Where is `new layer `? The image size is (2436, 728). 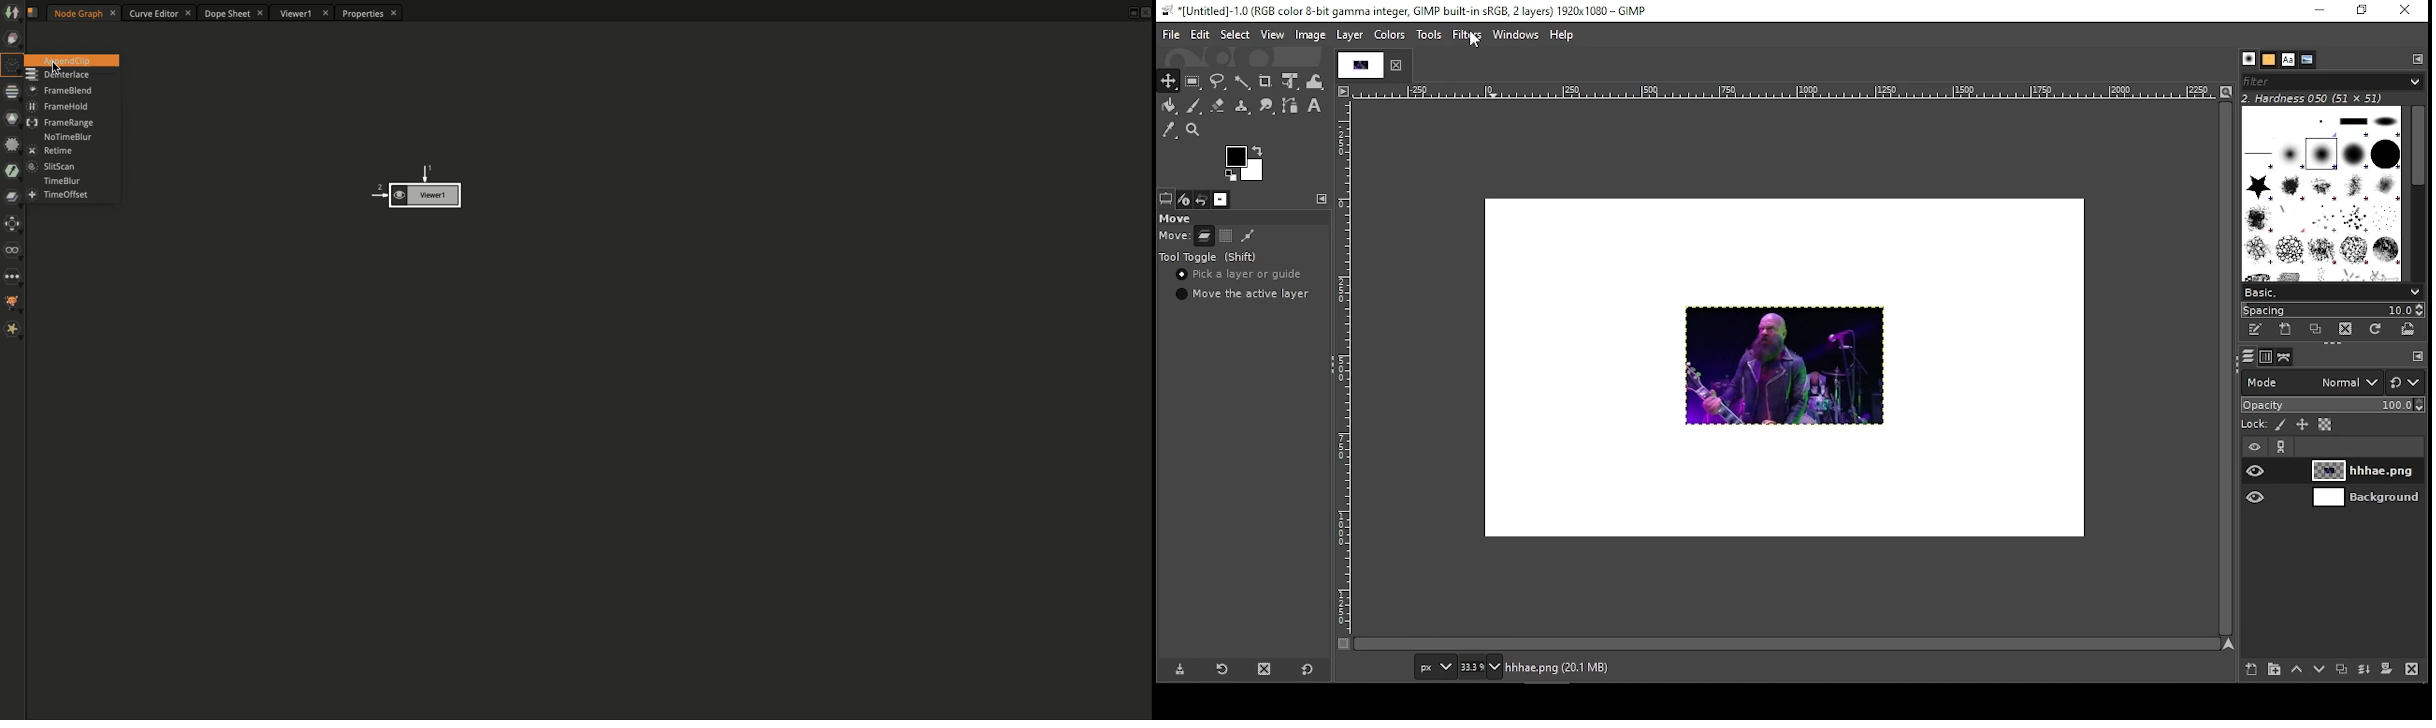
new layer  is located at coordinates (2253, 669).